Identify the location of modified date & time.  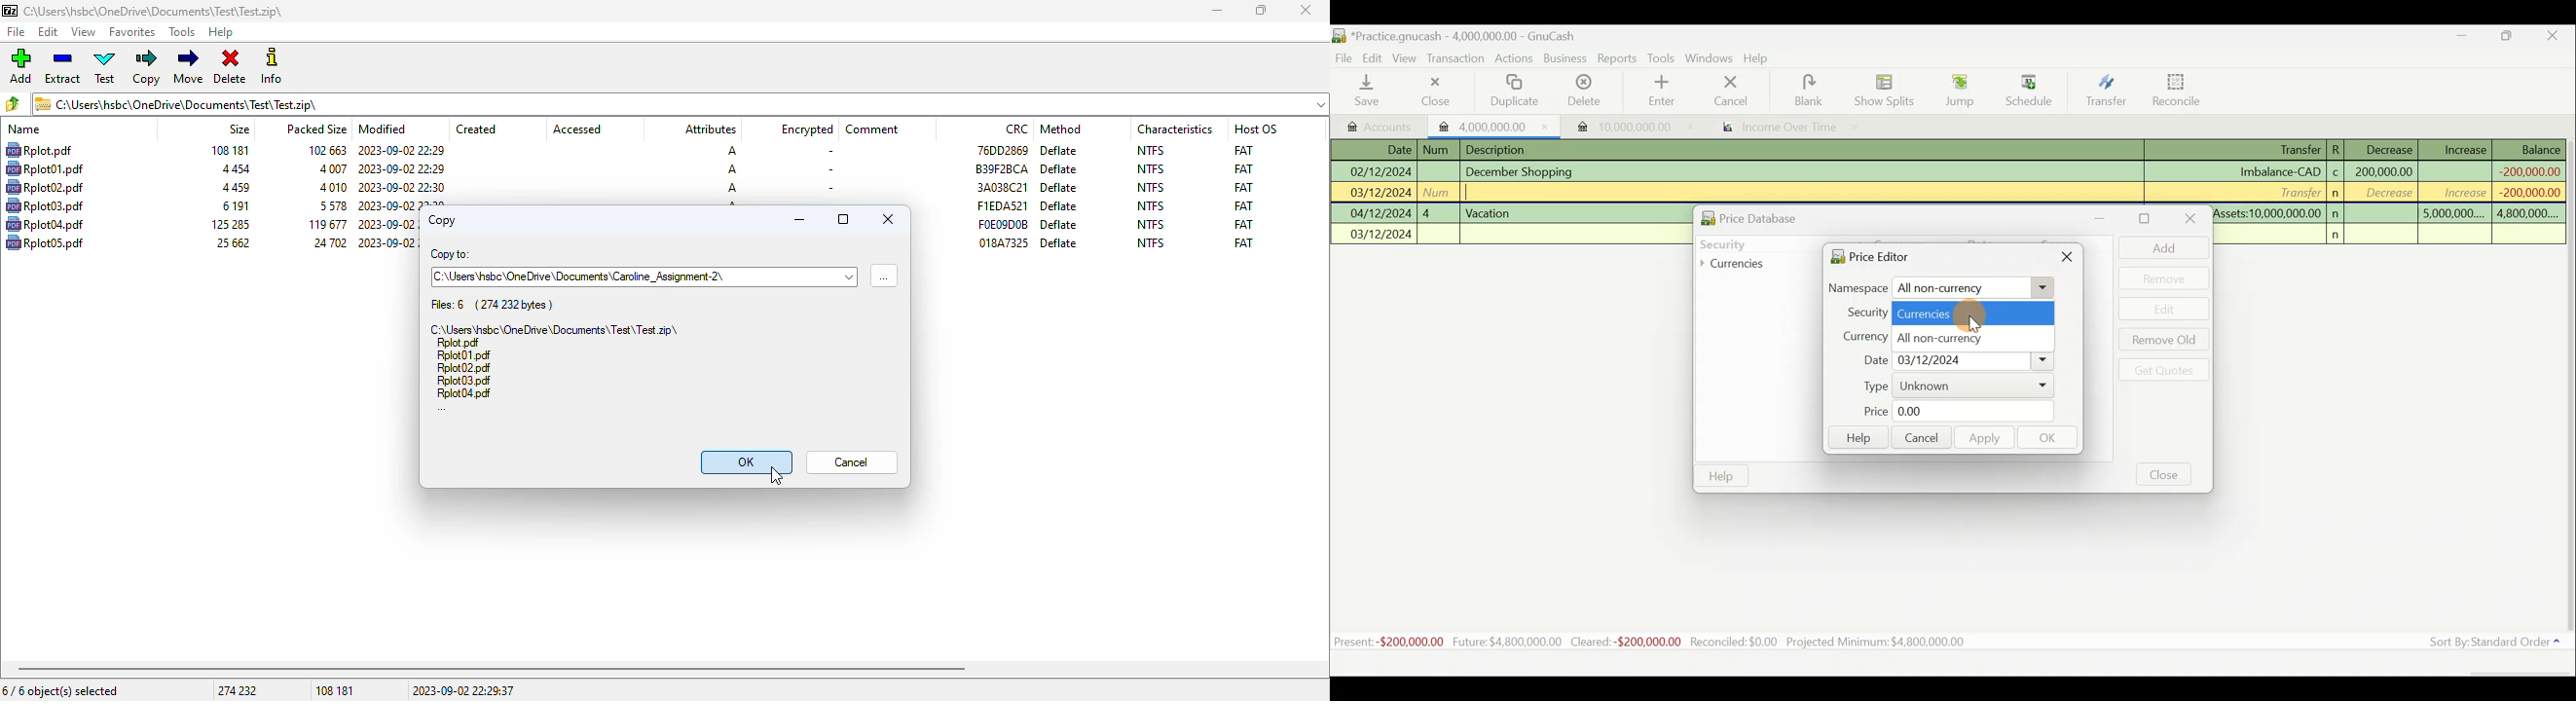
(402, 168).